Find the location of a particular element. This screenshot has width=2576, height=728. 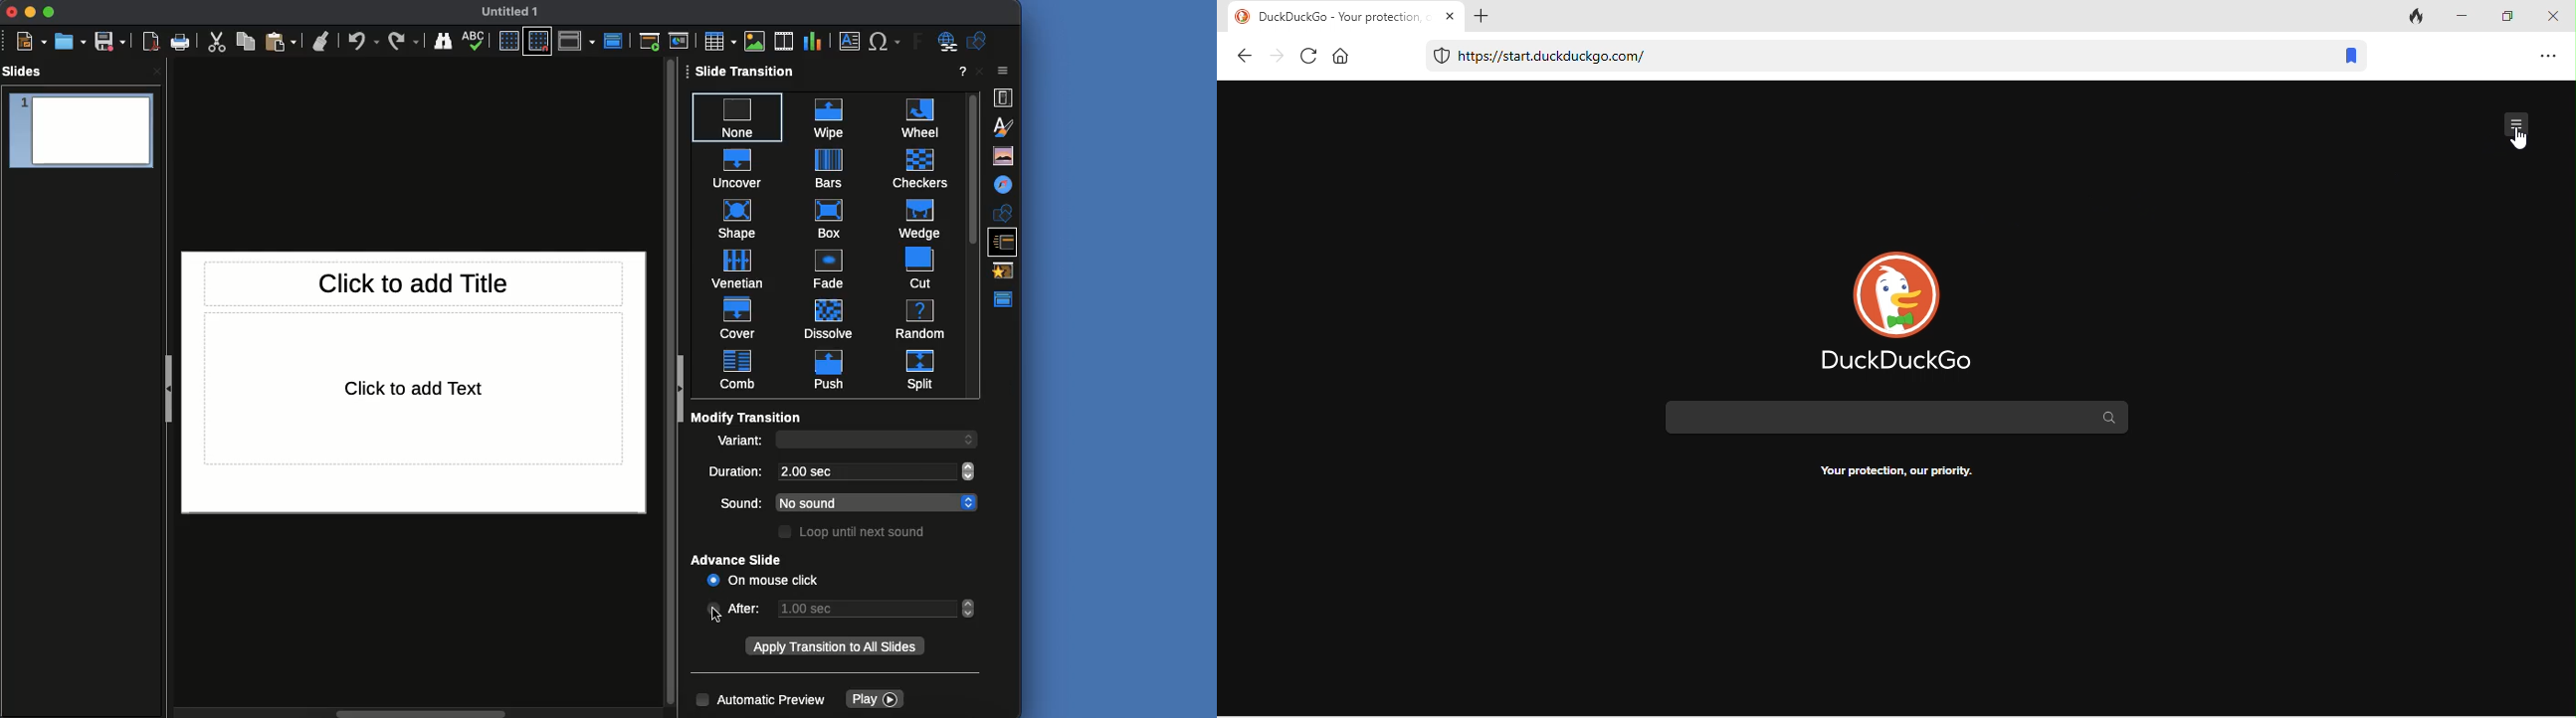

Advance slide is located at coordinates (739, 561).